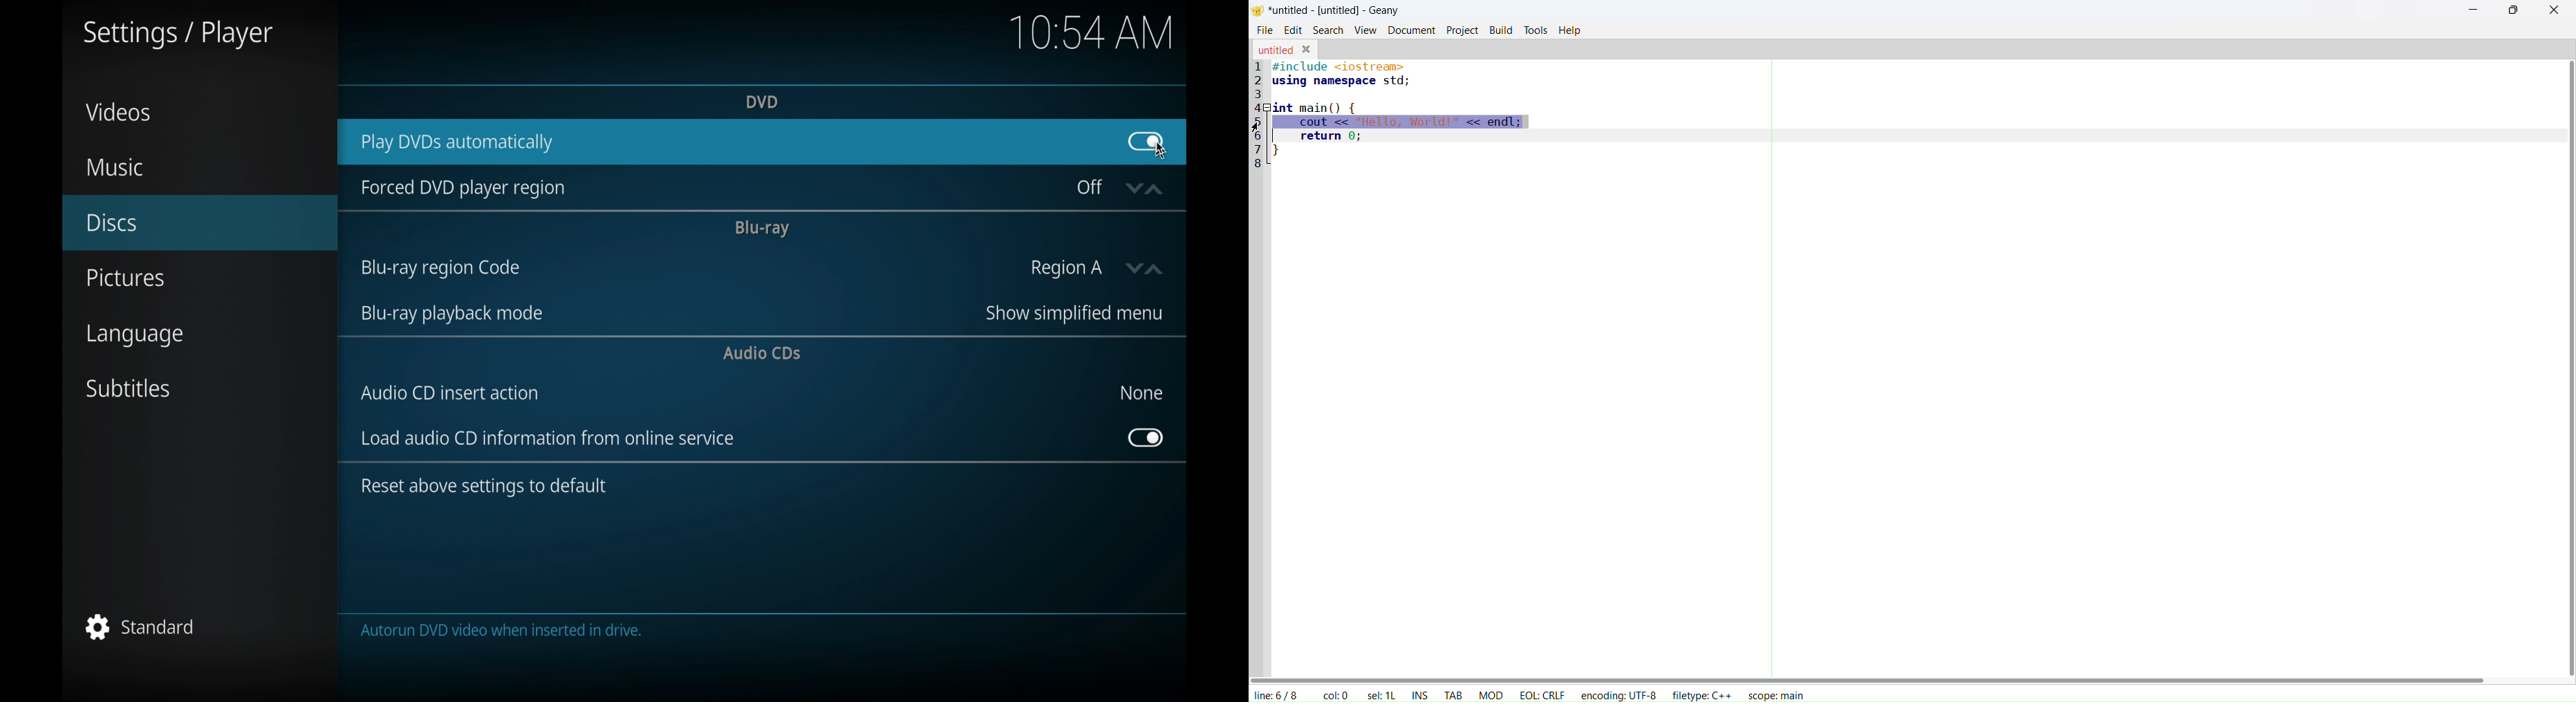 The height and width of the screenshot is (728, 2576). I want to click on toggle button, so click(1146, 438).